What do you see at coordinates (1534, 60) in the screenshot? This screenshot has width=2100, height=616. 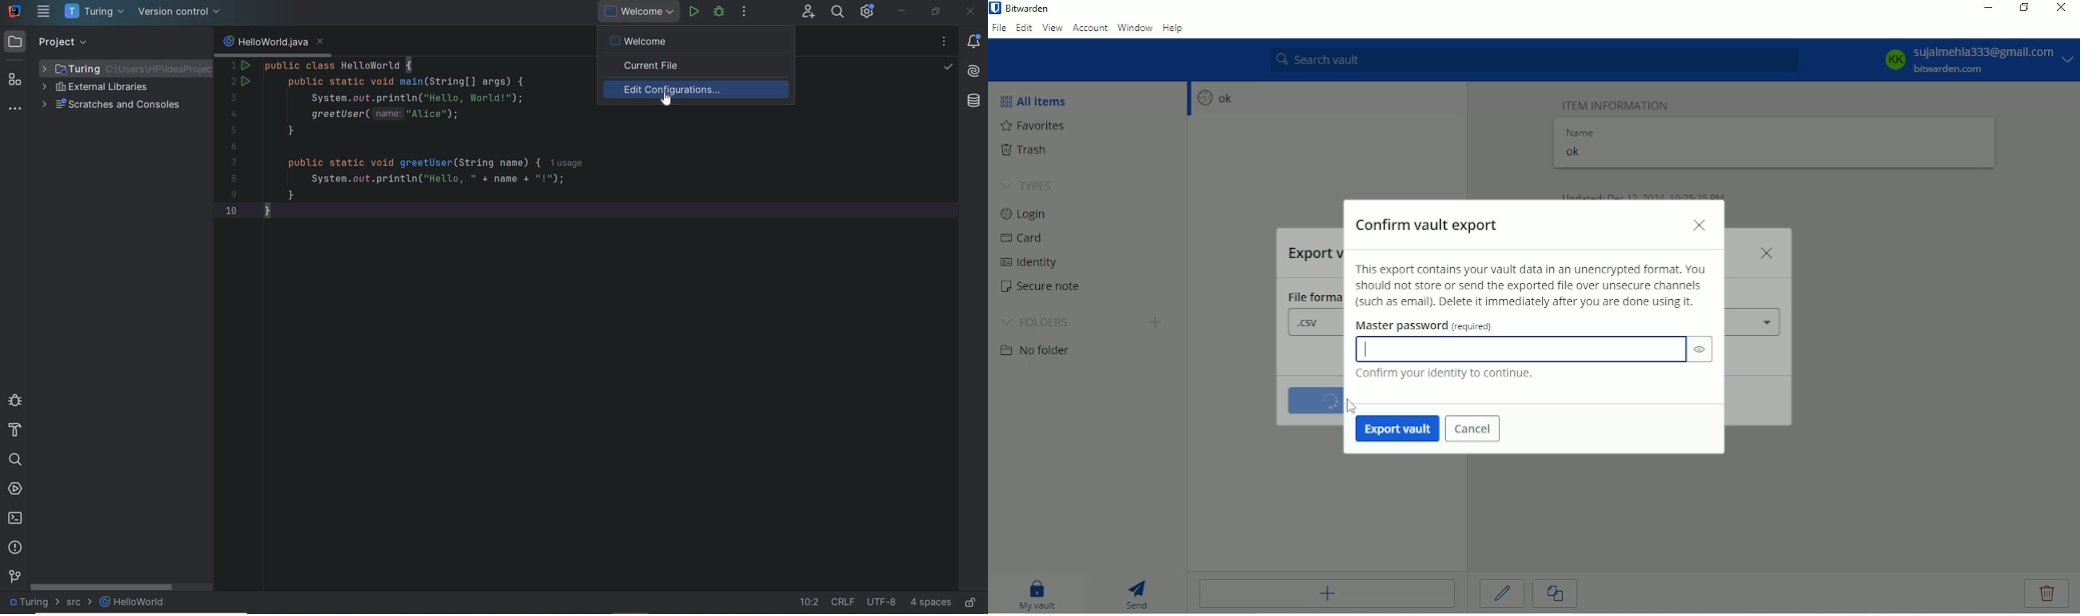 I see `Search vault` at bounding box center [1534, 60].